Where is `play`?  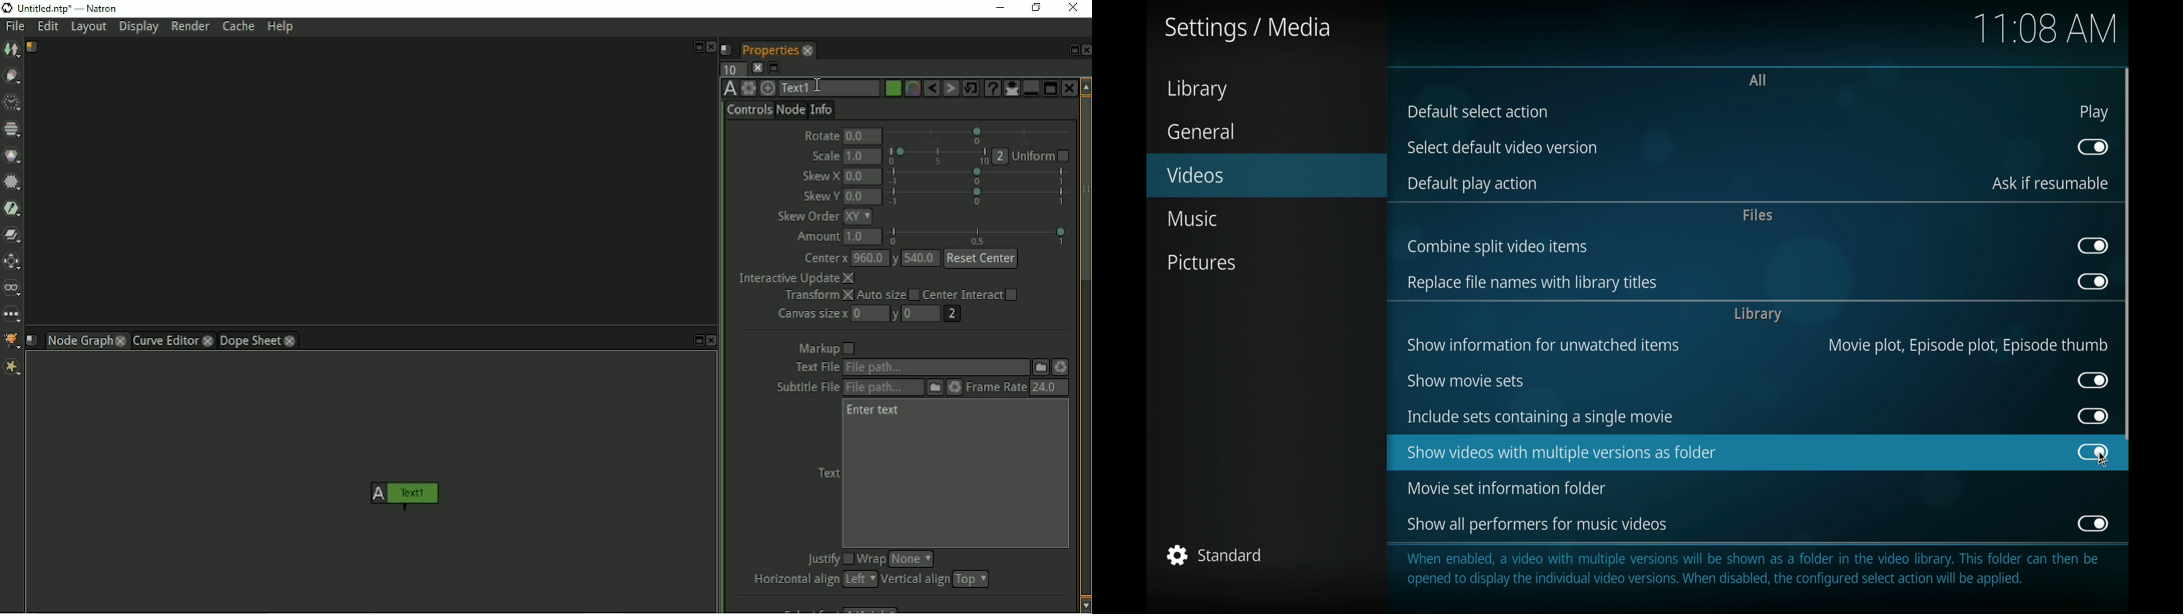 play is located at coordinates (2095, 114).